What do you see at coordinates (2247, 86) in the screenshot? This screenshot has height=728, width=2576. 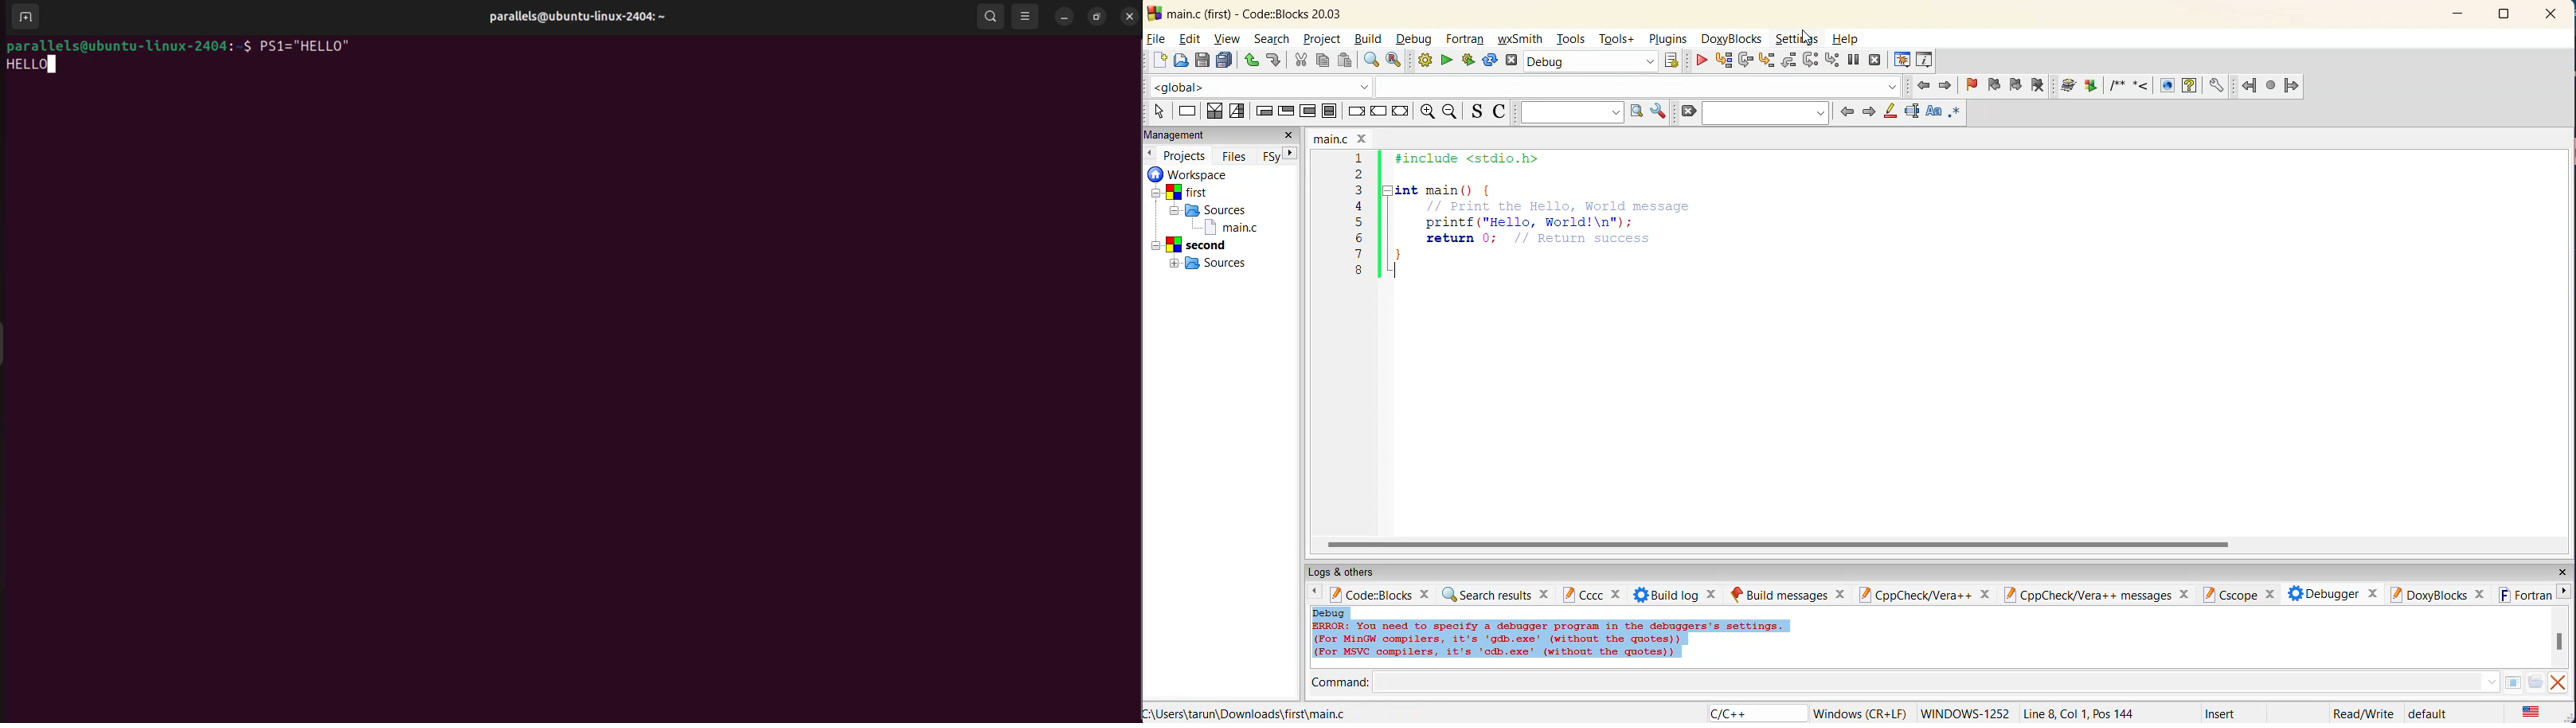 I see `Jump back` at bounding box center [2247, 86].